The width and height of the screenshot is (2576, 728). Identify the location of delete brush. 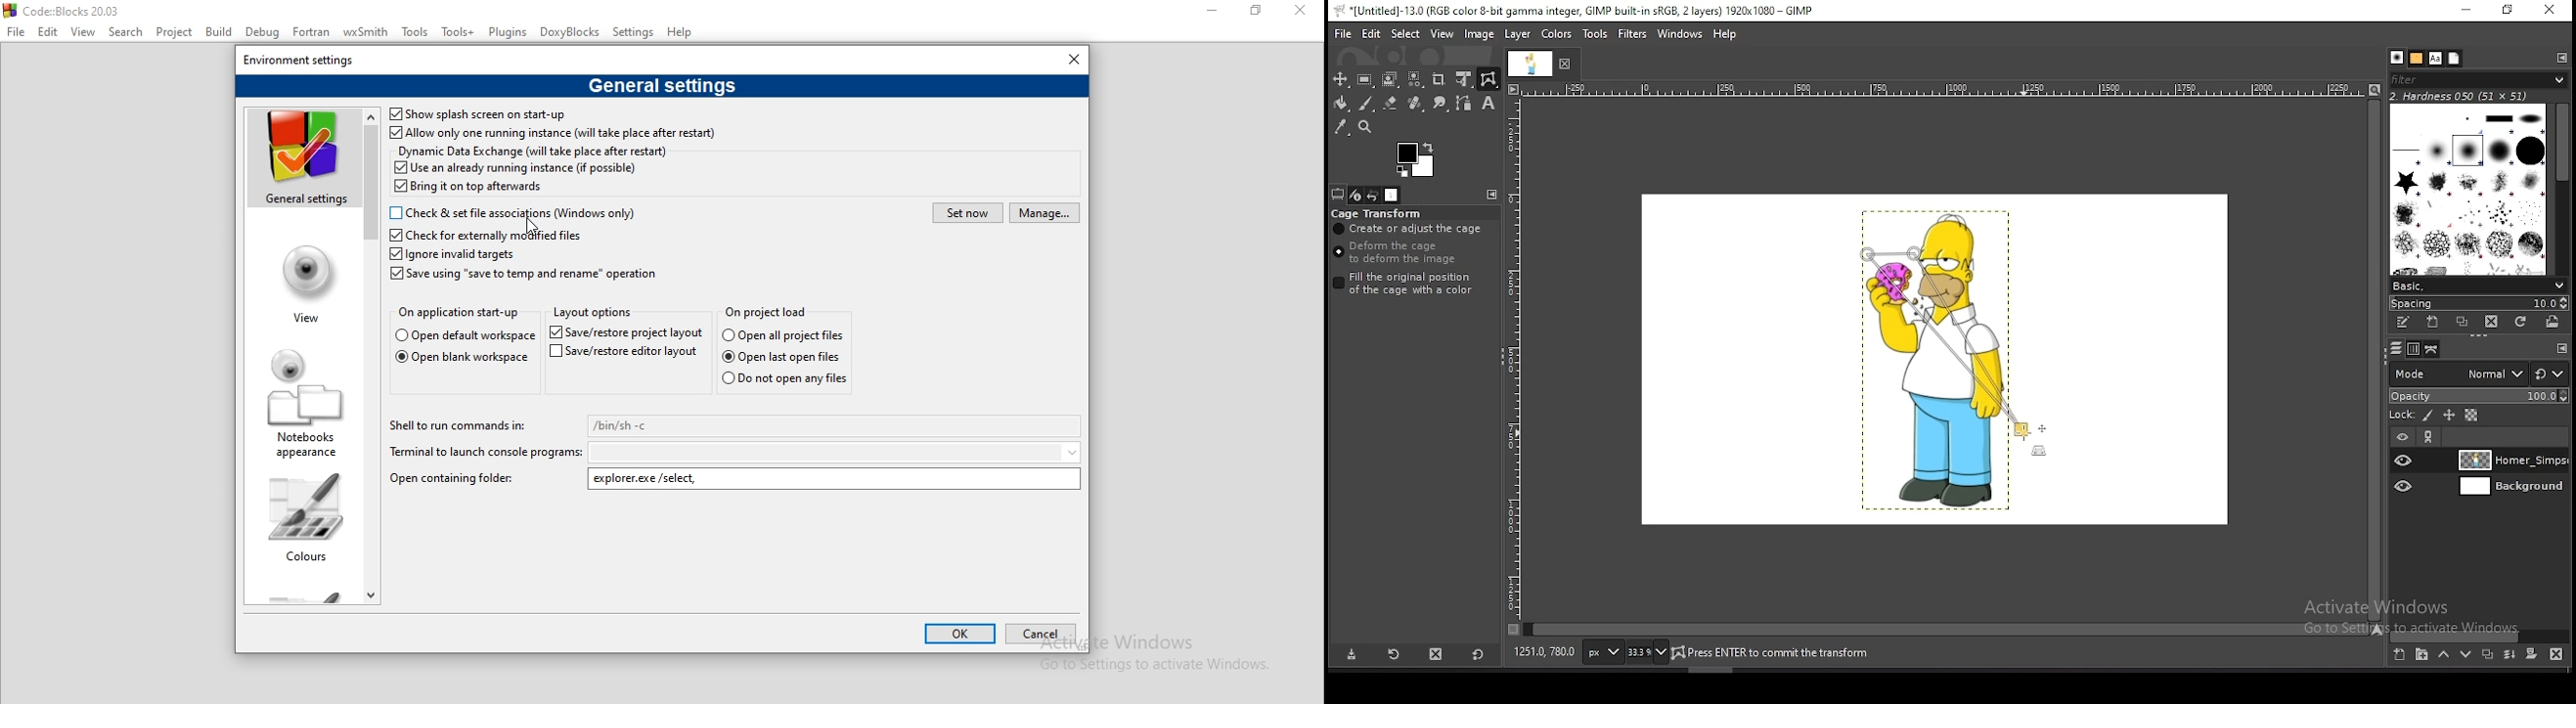
(2493, 323).